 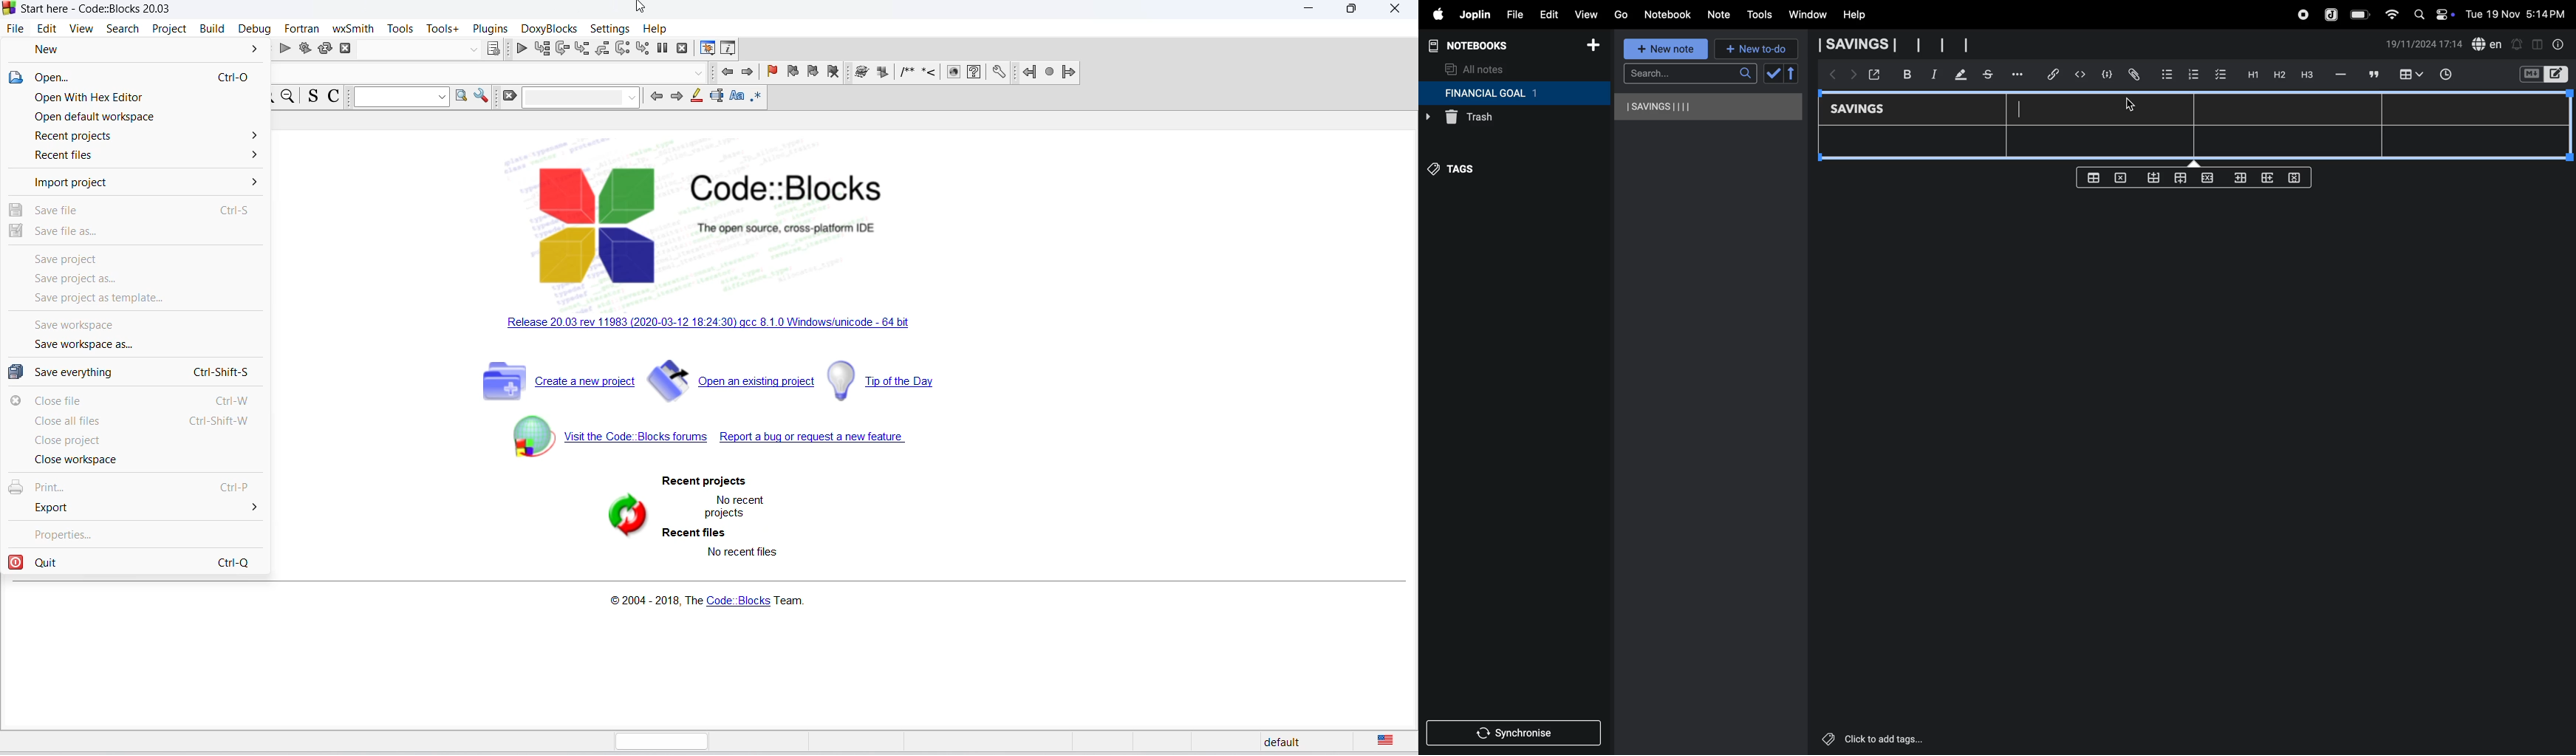 What do you see at coordinates (663, 49) in the screenshot?
I see `break debugging` at bounding box center [663, 49].